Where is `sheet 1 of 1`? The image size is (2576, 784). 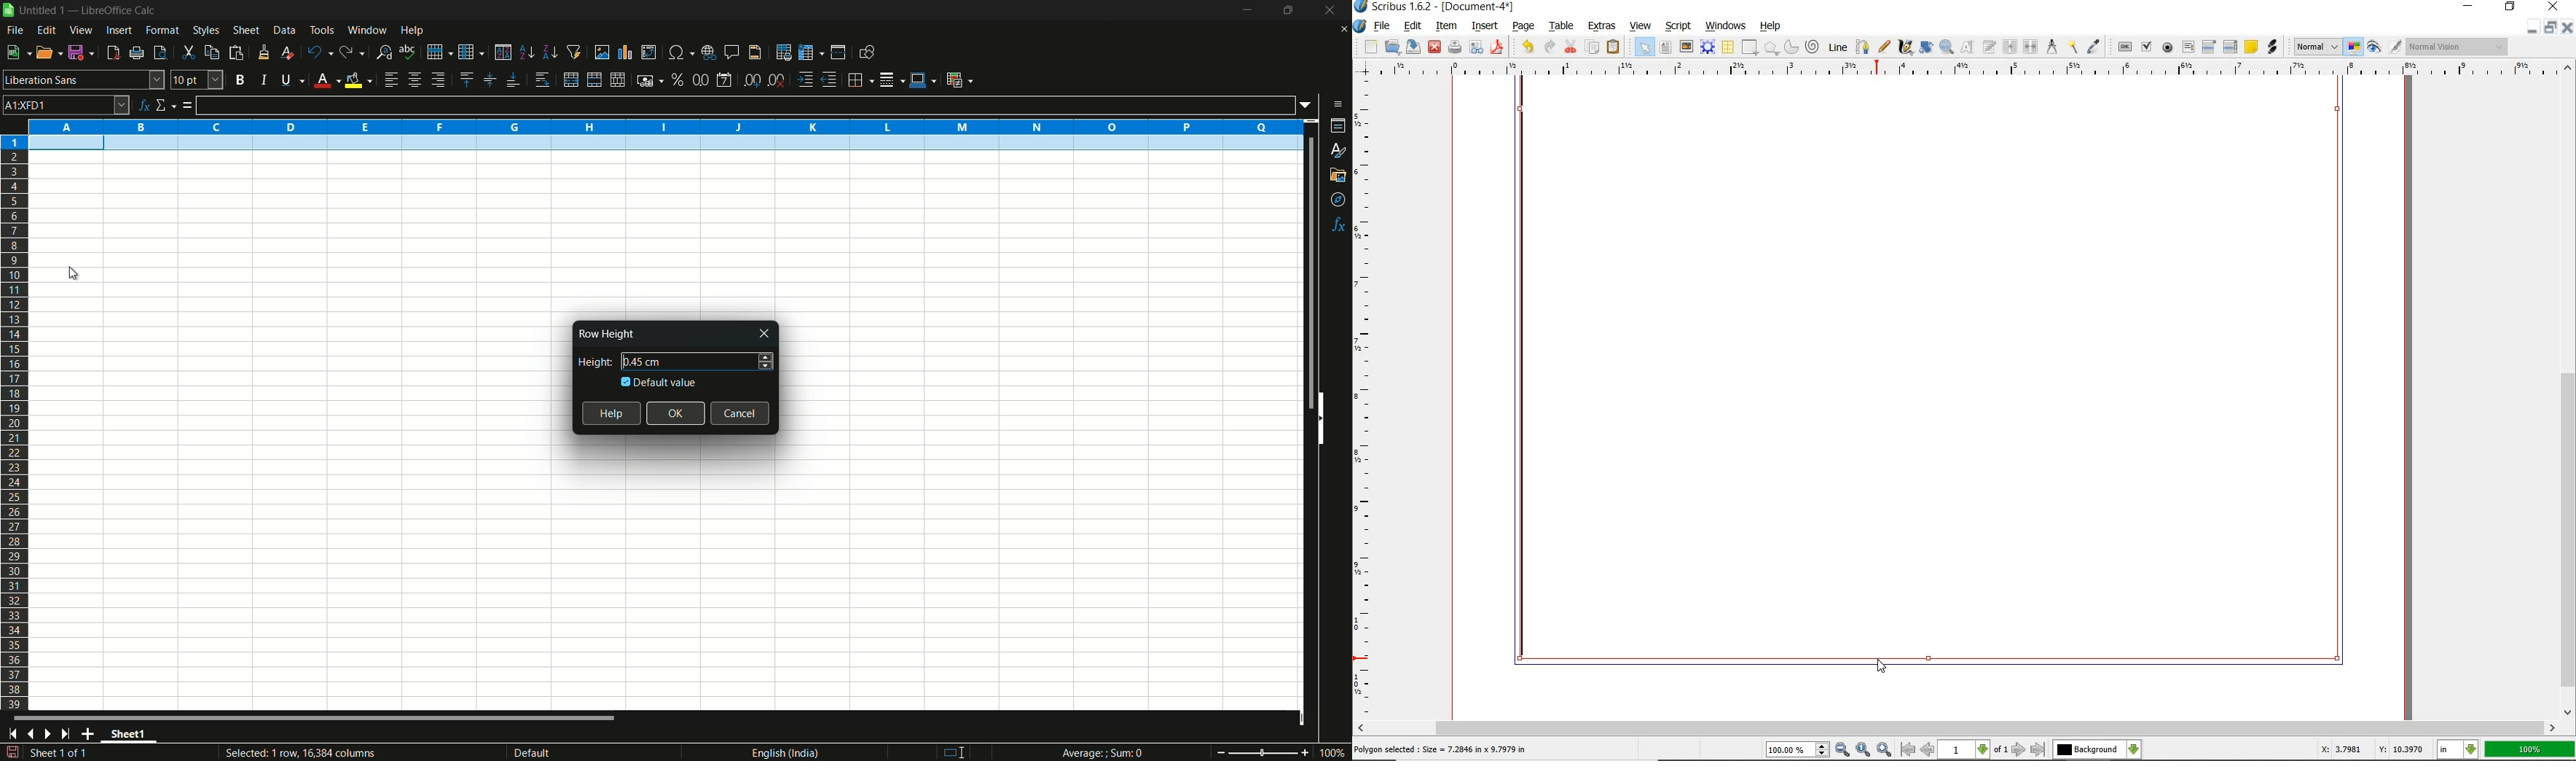
sheet 1 of 1 is located at coordinates (63, 755).